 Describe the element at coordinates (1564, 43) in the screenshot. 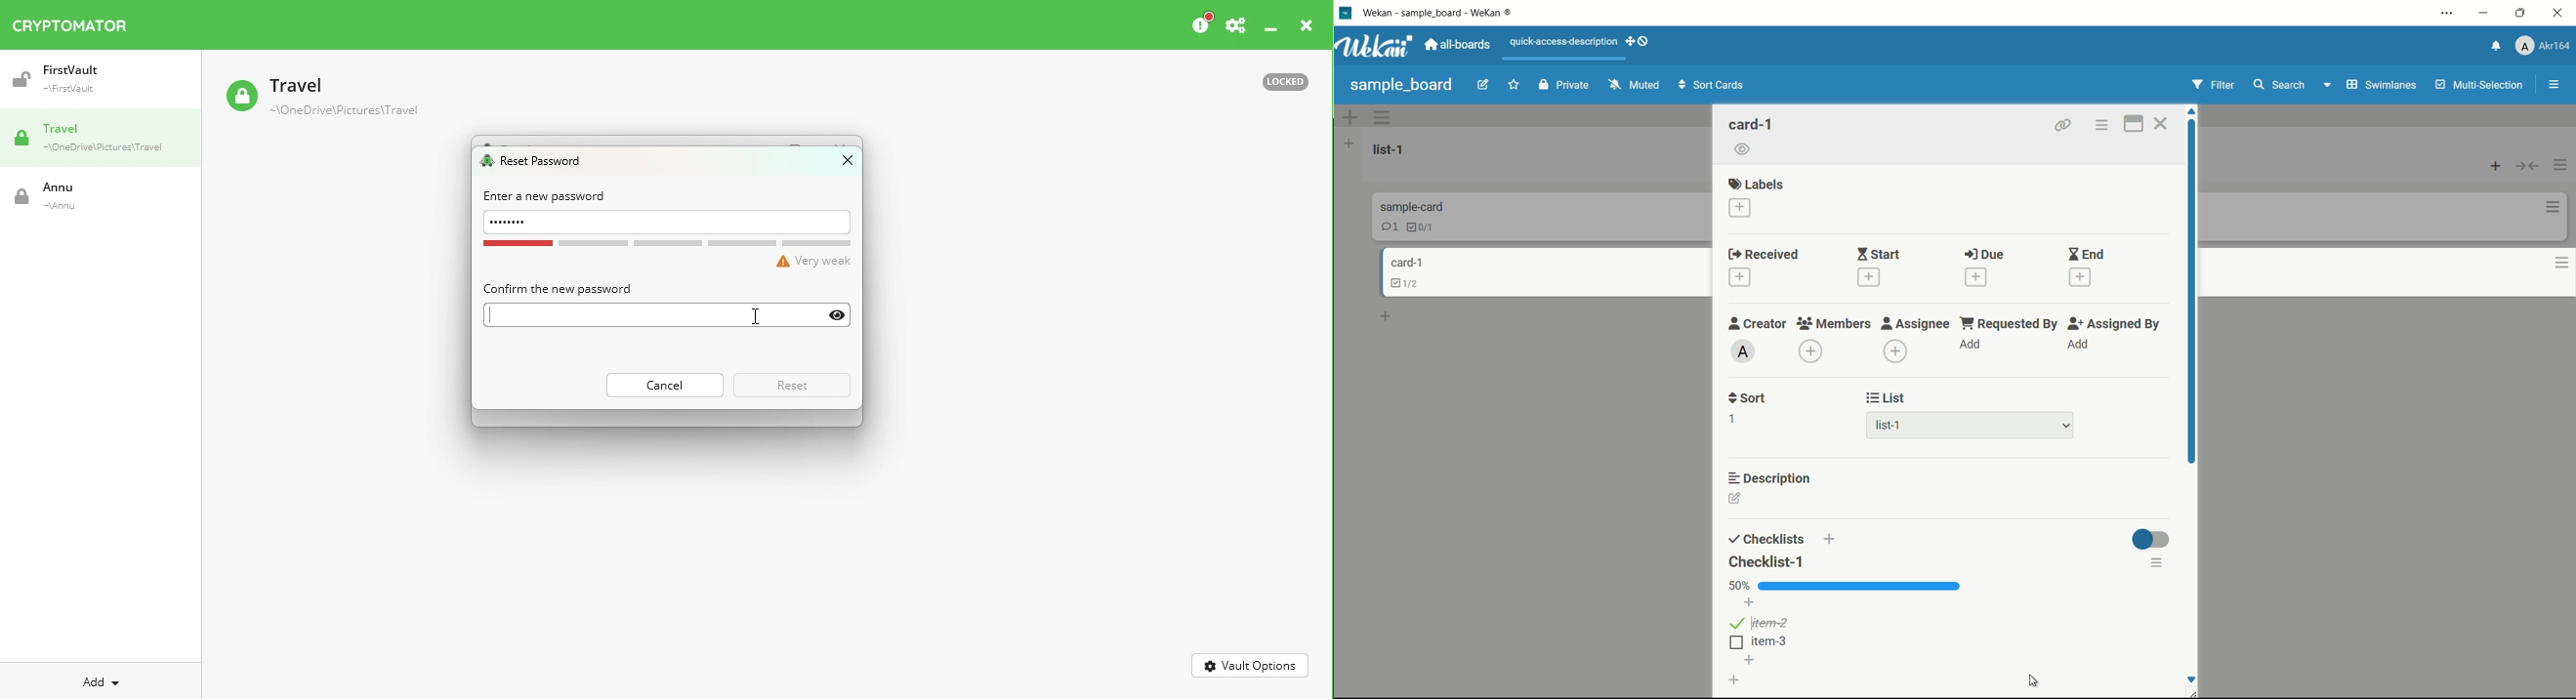

I see `quick-access-description` at that location.